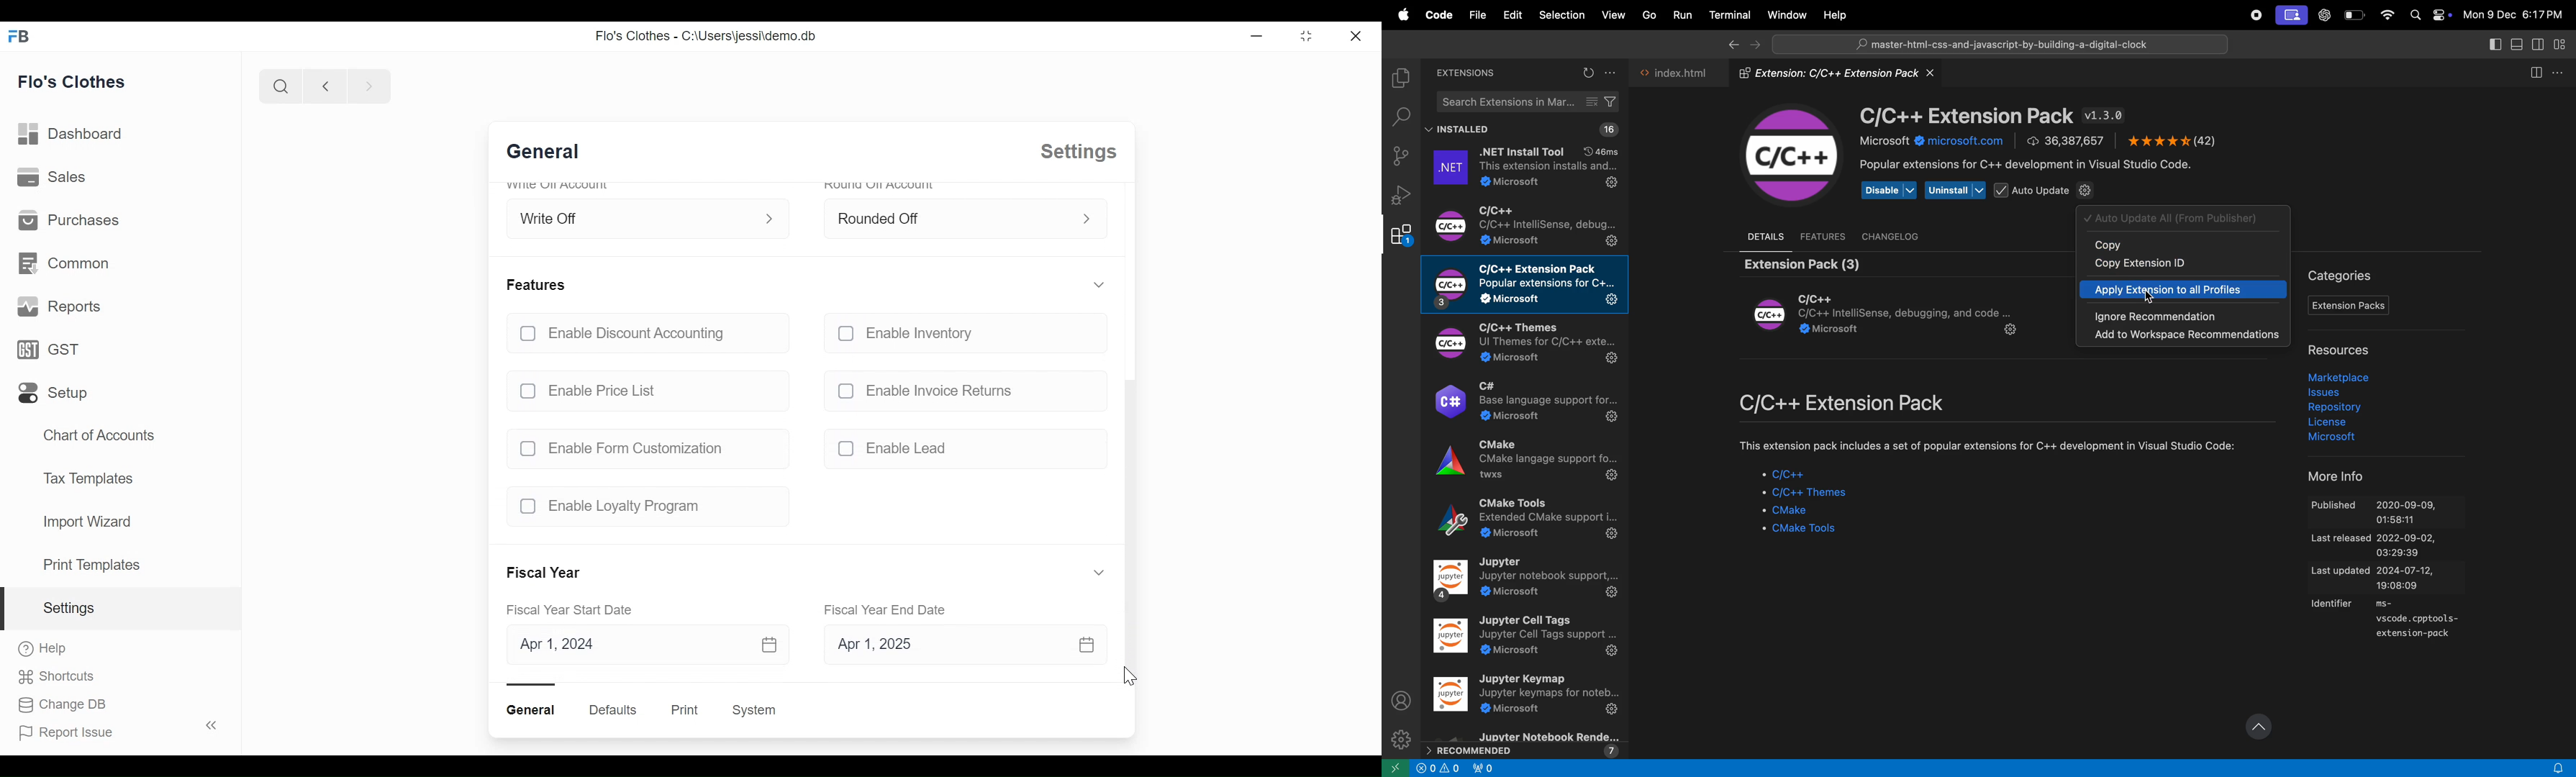 The width and height of the screenshot is (2576, 784). I want to click on Navigate, so click(367, 85).